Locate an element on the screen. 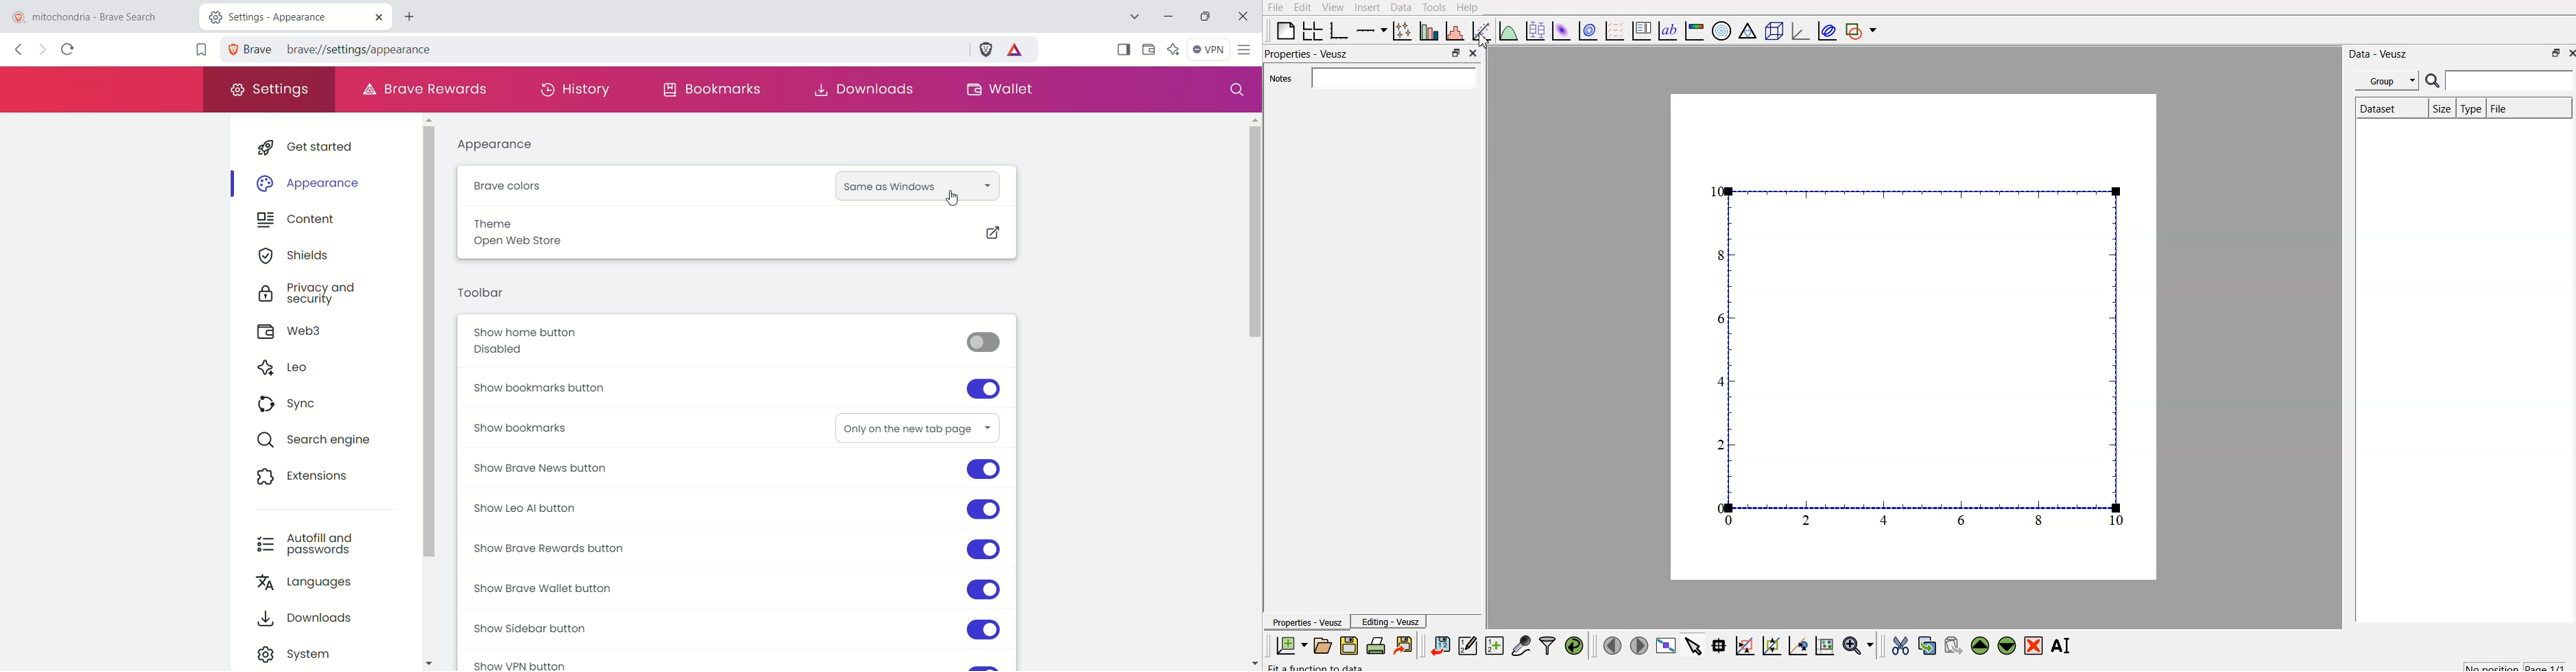  arrange graphs in a grid is located at coordinates (1313, 30).